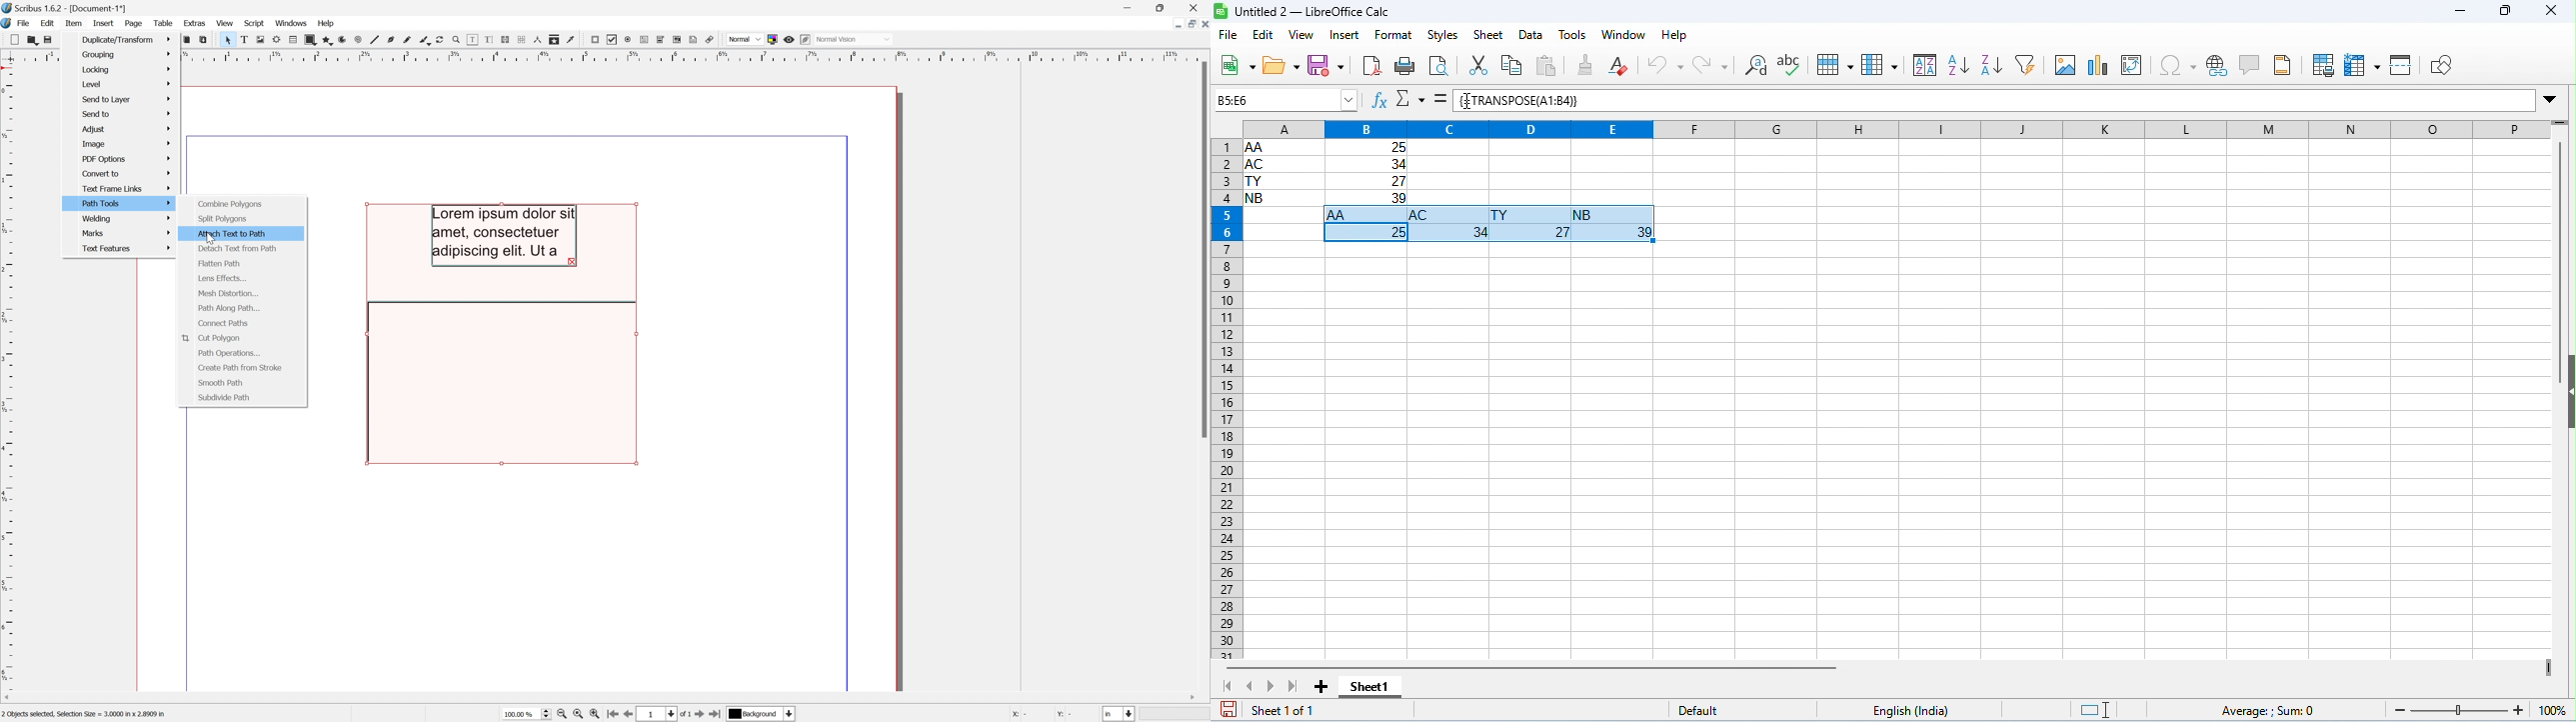 The height and width of the screenshot is (728, 2576). I want to click on Select the current payer, so click(761, 715).